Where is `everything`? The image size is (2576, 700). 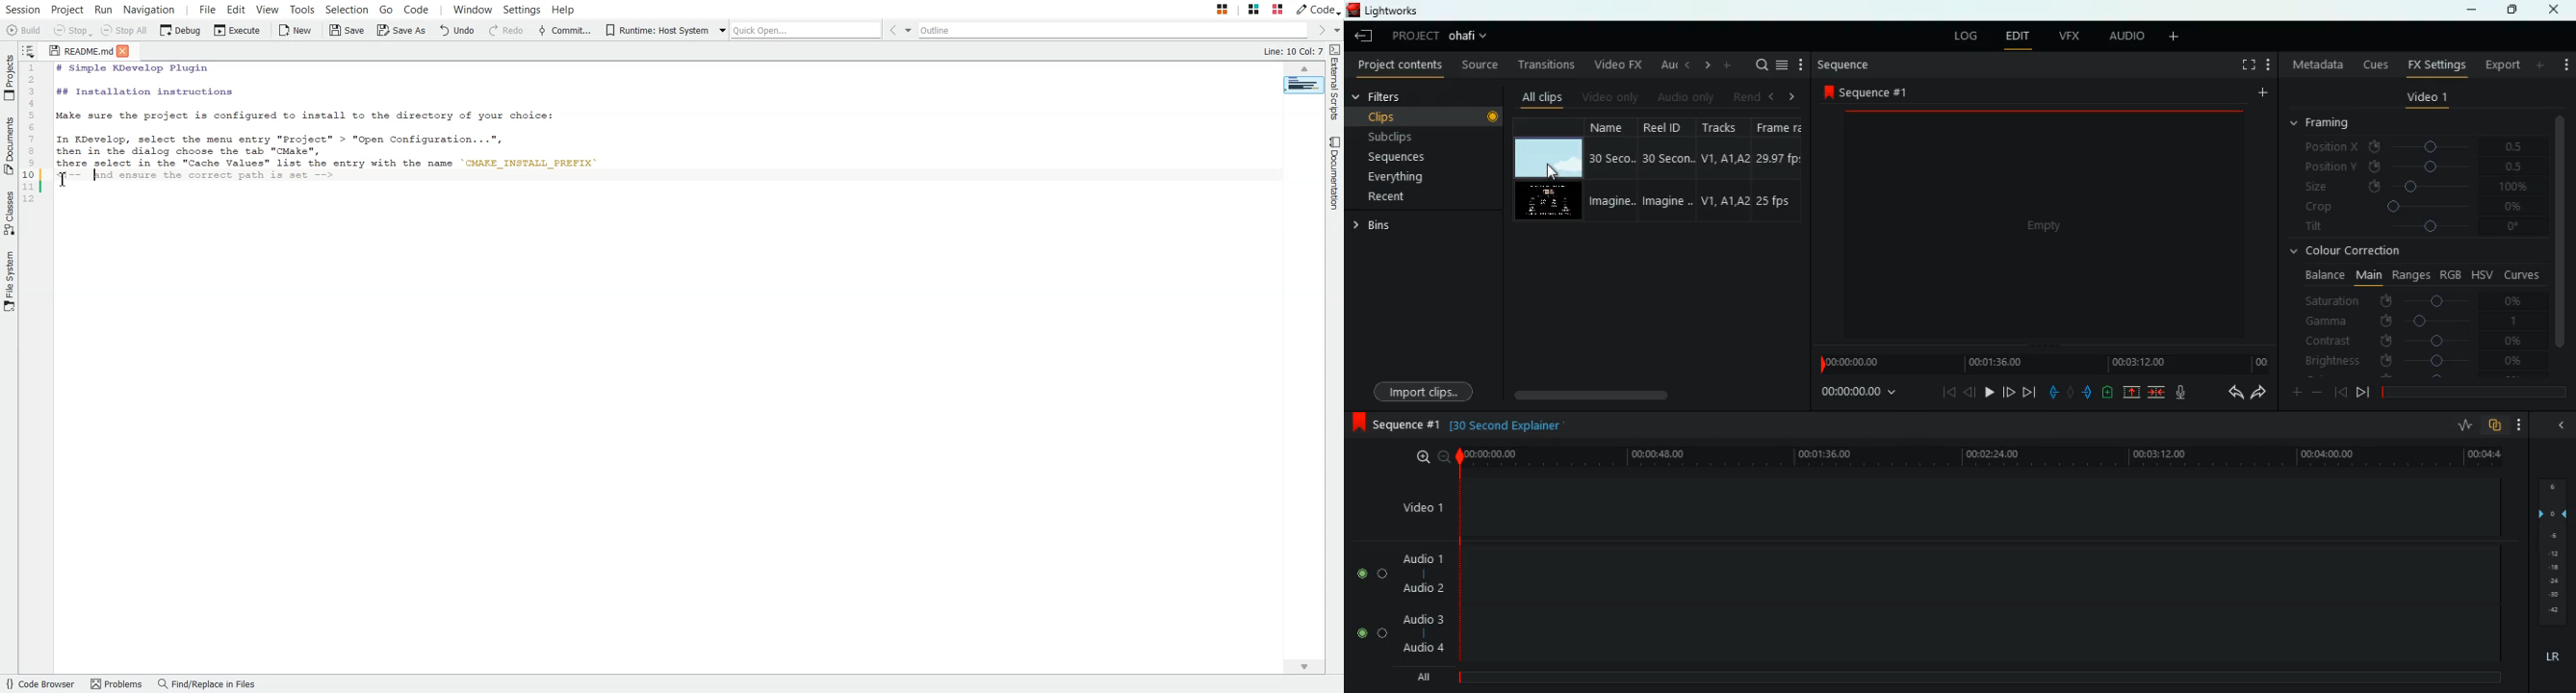
everything is located at coordinates (1414, 180).